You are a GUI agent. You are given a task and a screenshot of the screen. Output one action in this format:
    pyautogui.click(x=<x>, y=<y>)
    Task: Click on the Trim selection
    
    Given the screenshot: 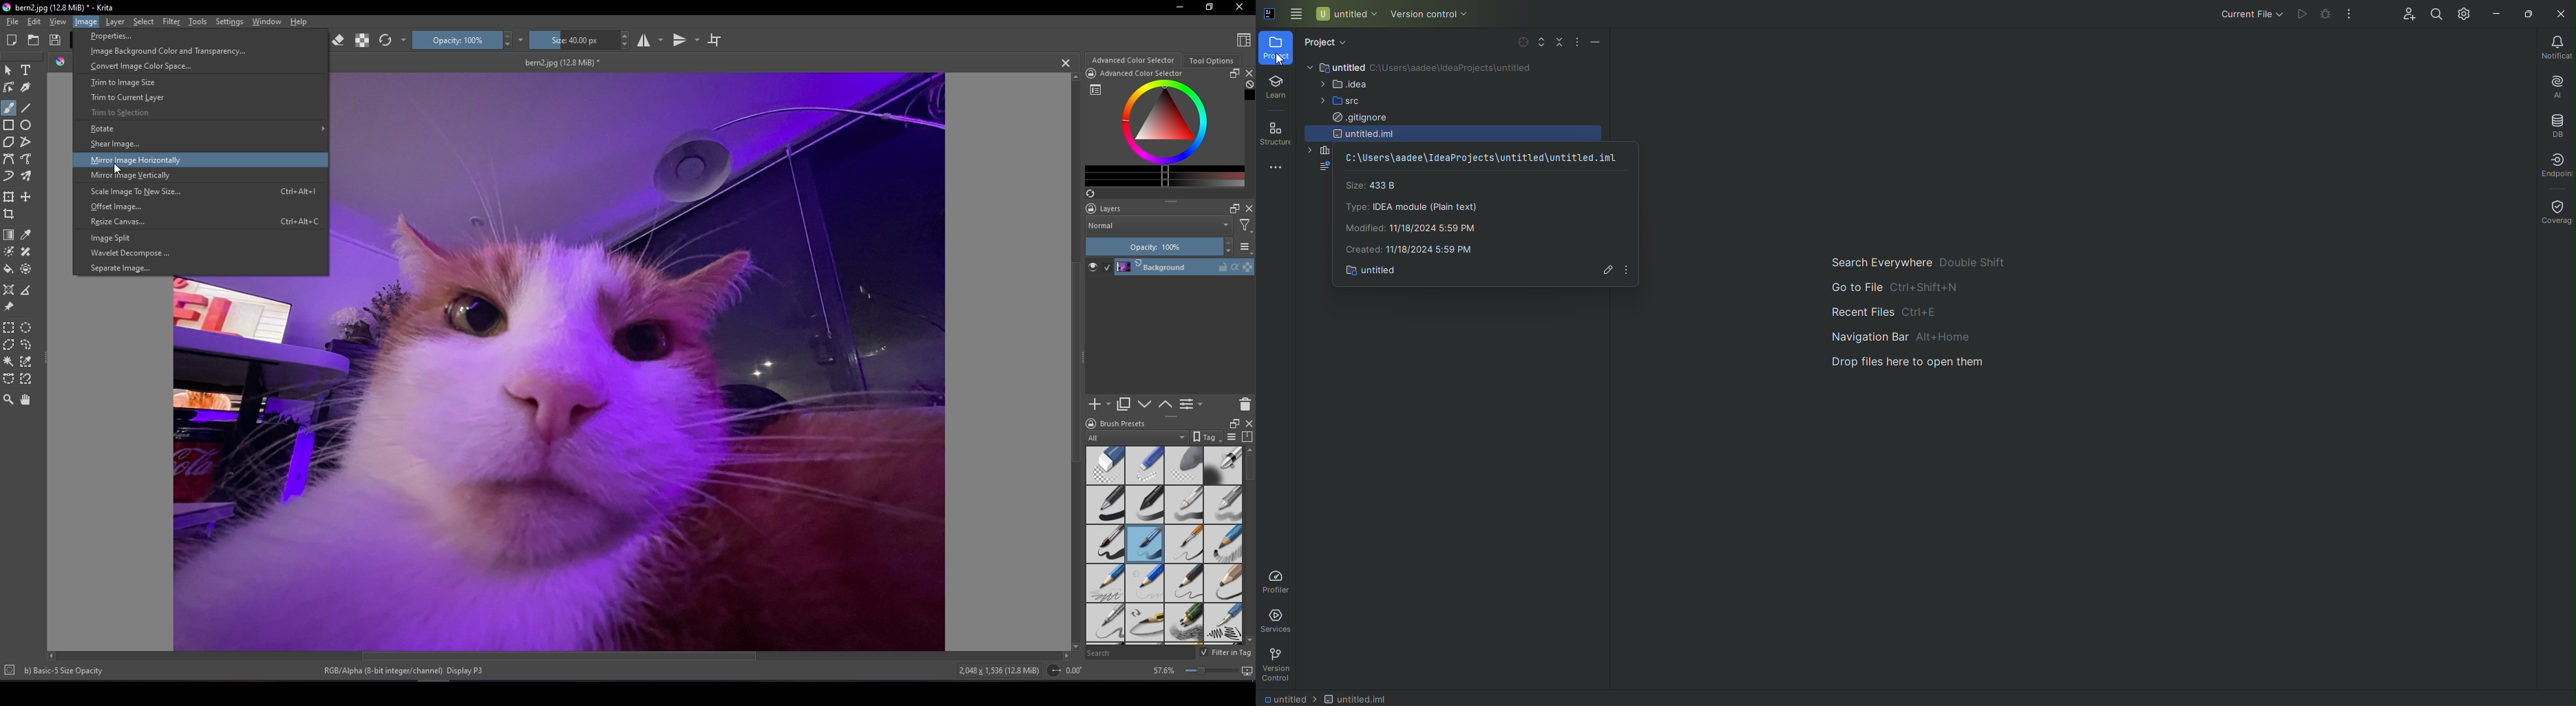 What is the action you would take?
    pyautogui.click(x=202, y=111)
    